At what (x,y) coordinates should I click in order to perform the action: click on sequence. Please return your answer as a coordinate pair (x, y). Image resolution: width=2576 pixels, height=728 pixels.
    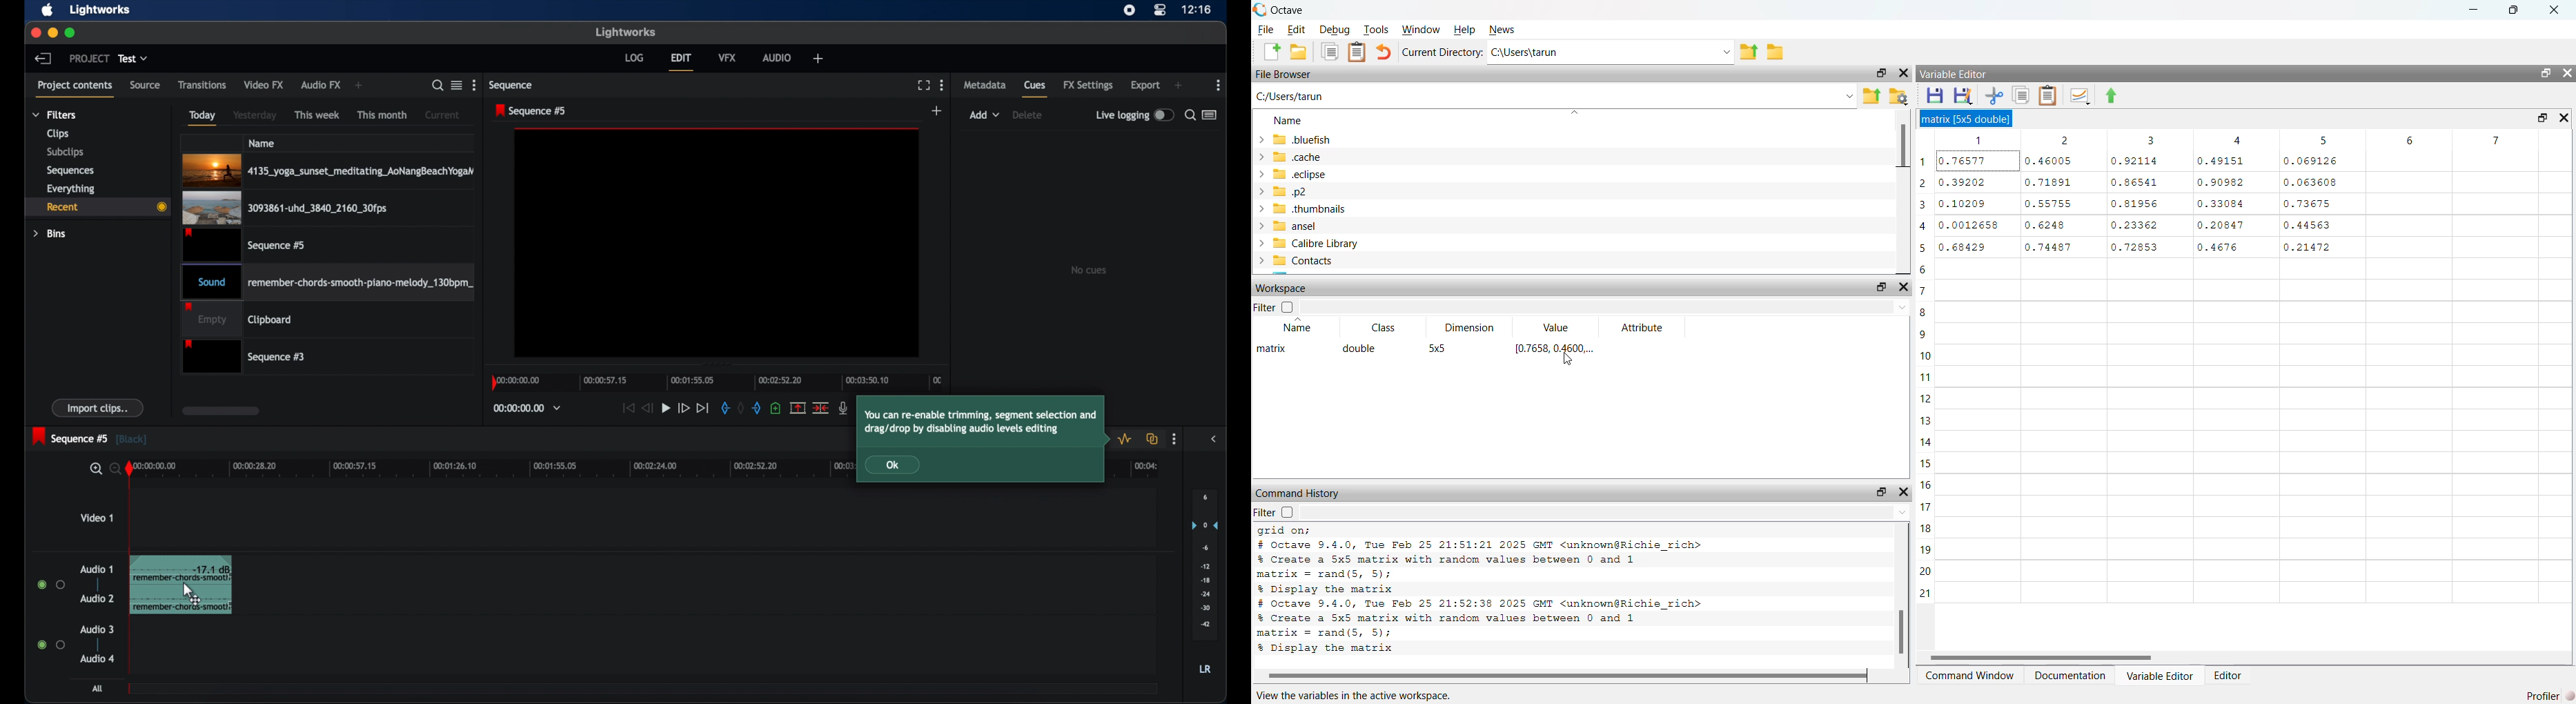
    Looking at the image, I should click on (513, 85).